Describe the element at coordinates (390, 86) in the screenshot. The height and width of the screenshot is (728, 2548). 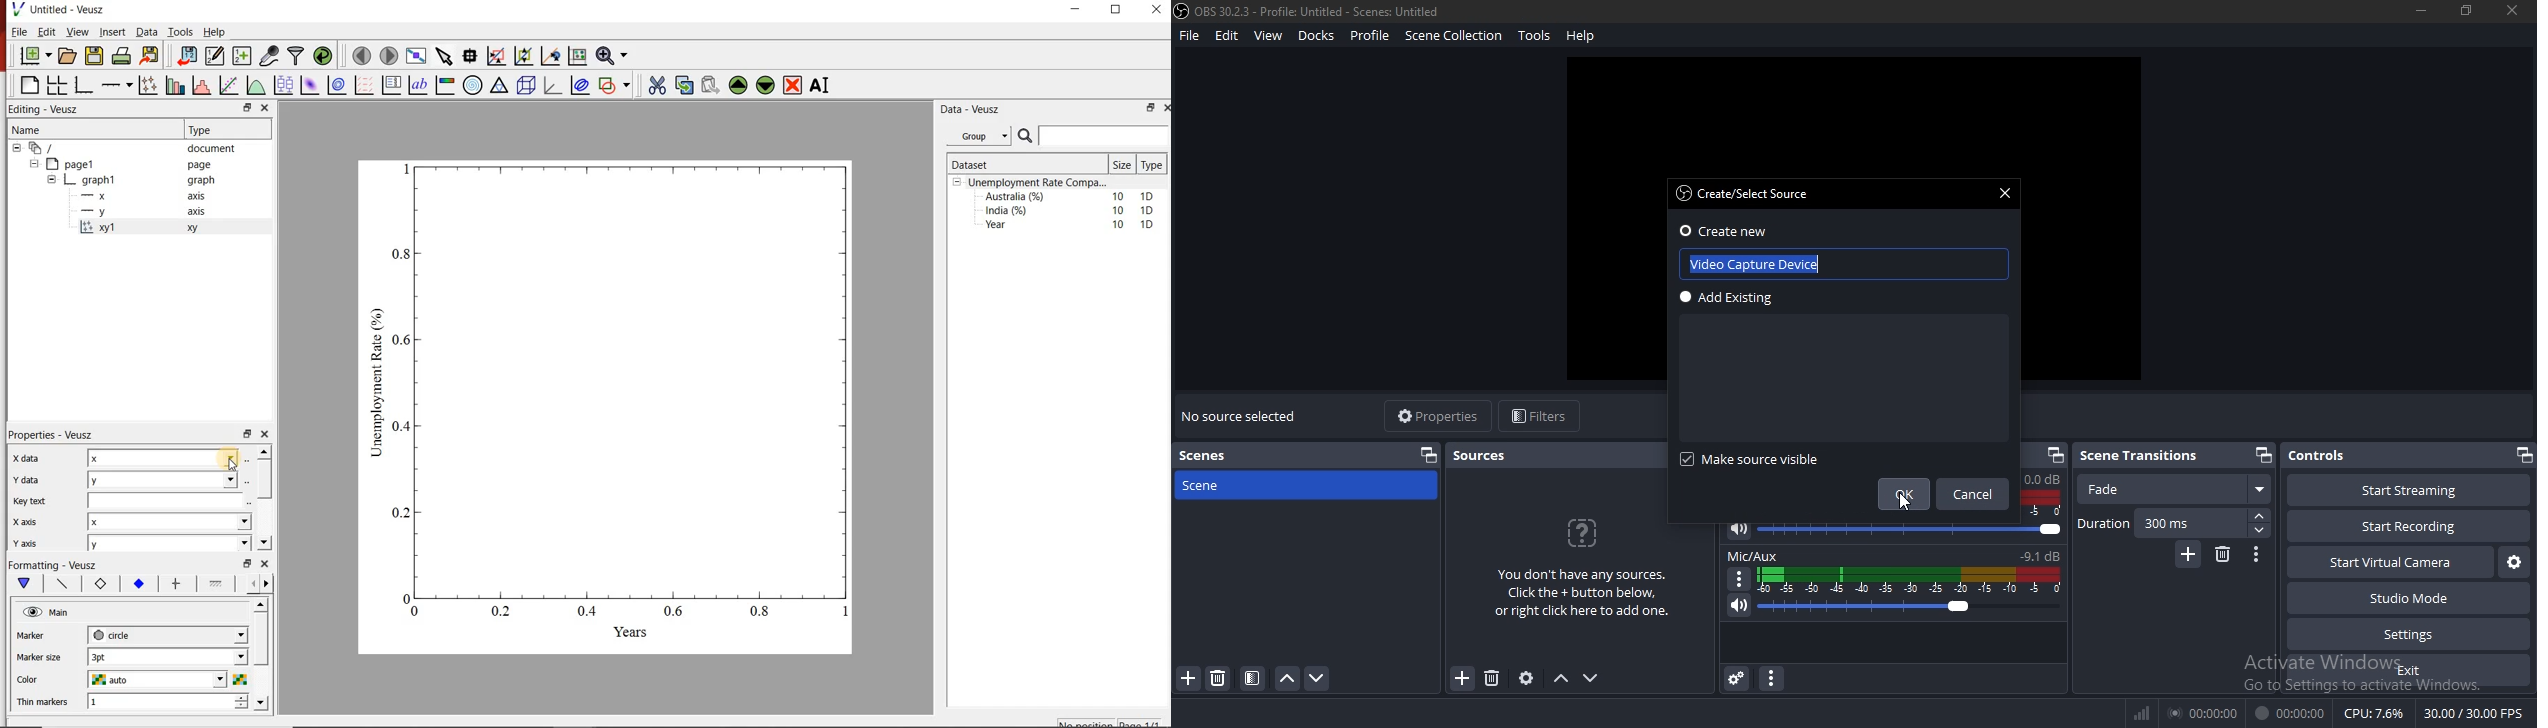
I see `plot key` at that location.